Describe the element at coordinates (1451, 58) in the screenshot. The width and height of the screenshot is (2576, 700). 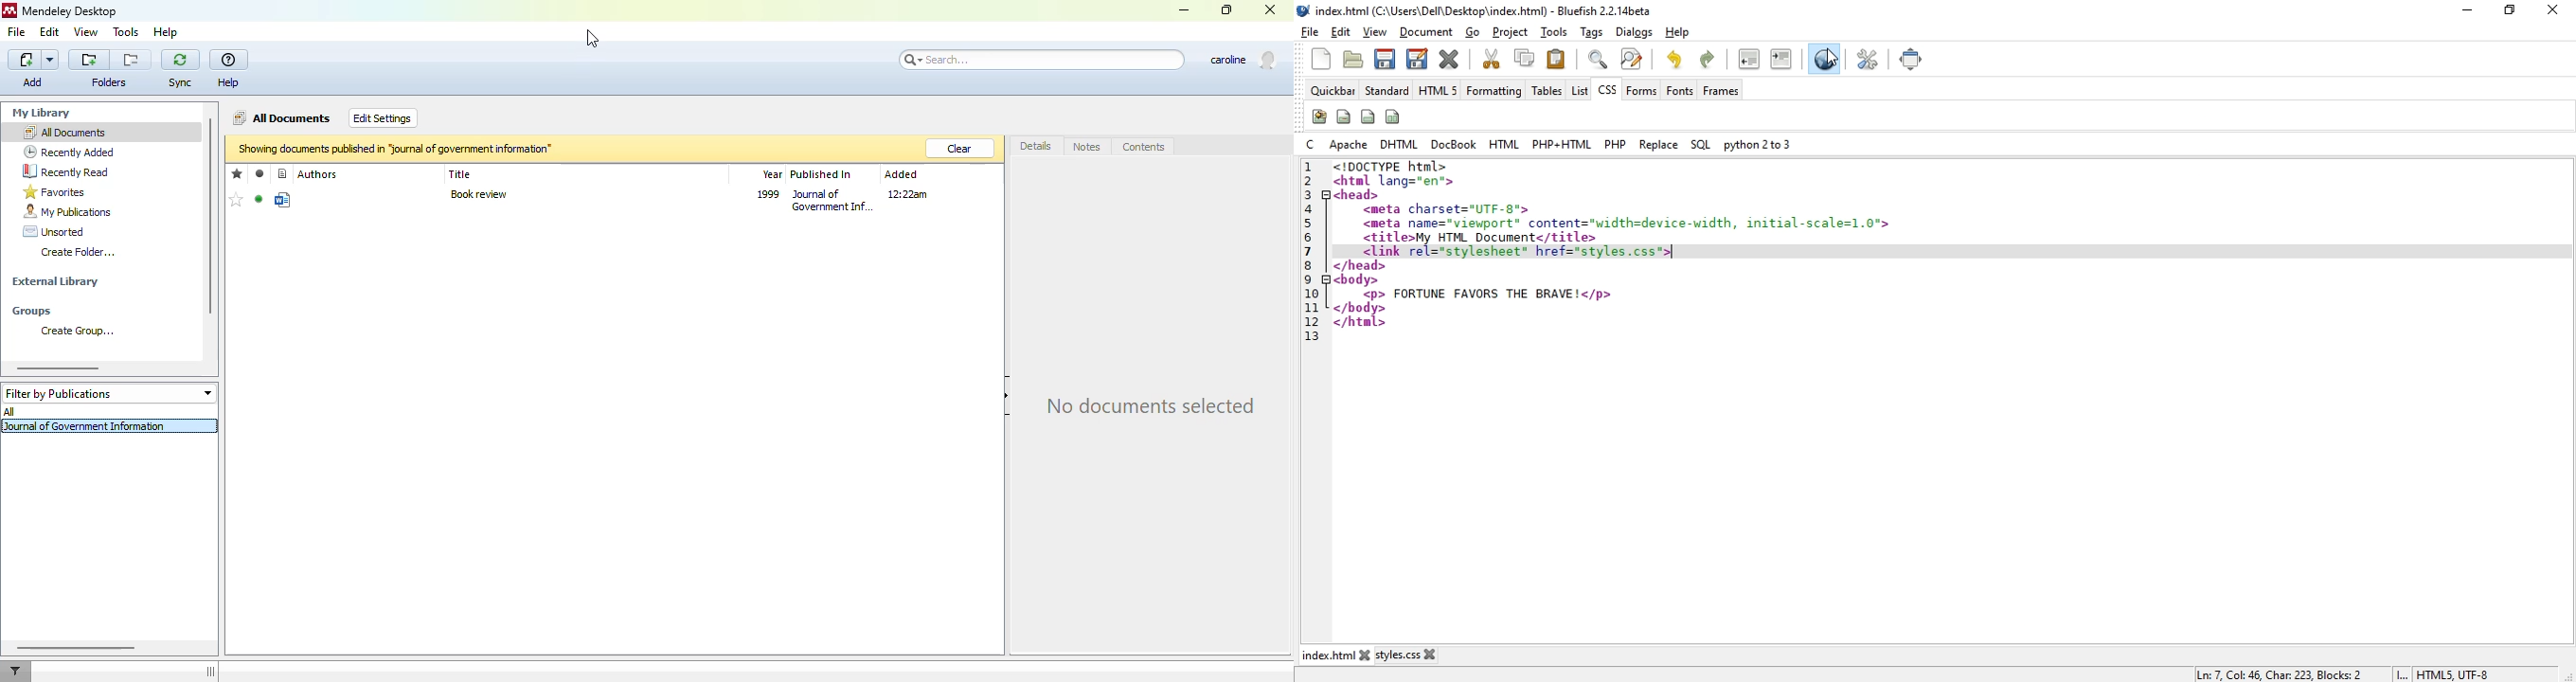
I see `close current file` at that location.